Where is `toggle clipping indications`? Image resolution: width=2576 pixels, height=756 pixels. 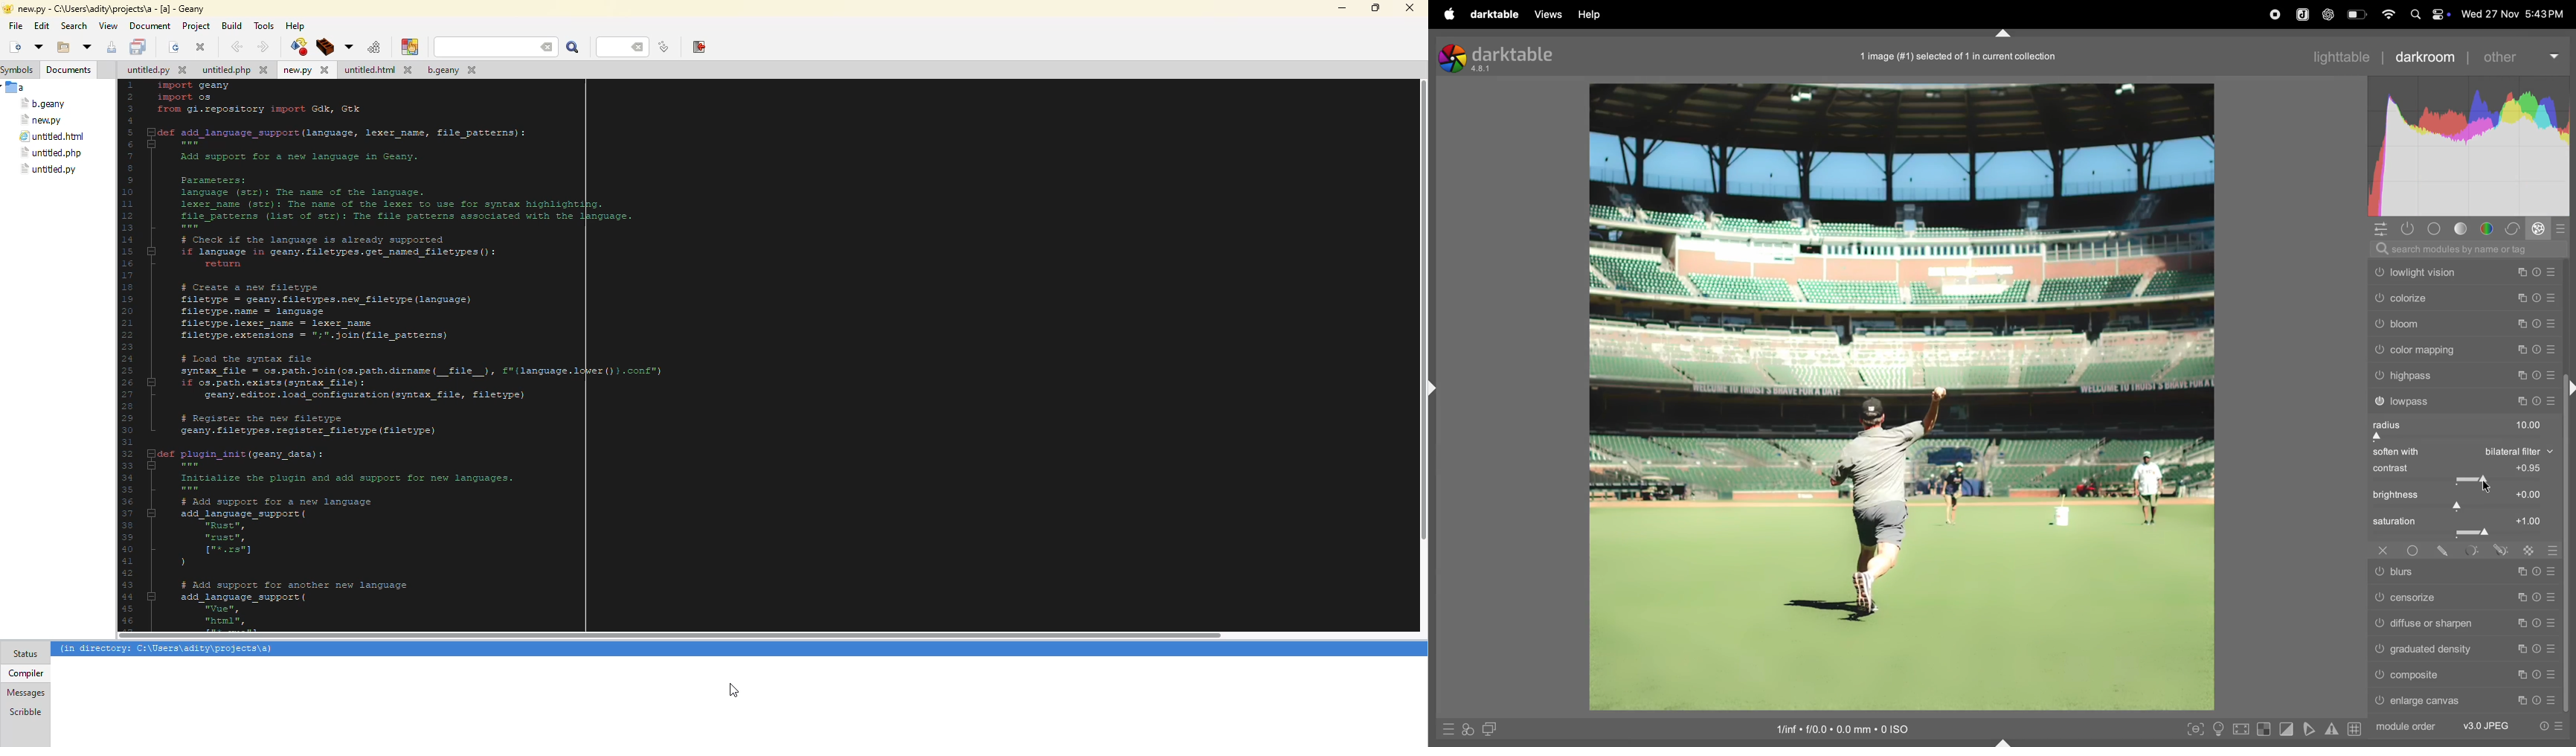
toggle clipping indications is located at coordinates (2288, 729).